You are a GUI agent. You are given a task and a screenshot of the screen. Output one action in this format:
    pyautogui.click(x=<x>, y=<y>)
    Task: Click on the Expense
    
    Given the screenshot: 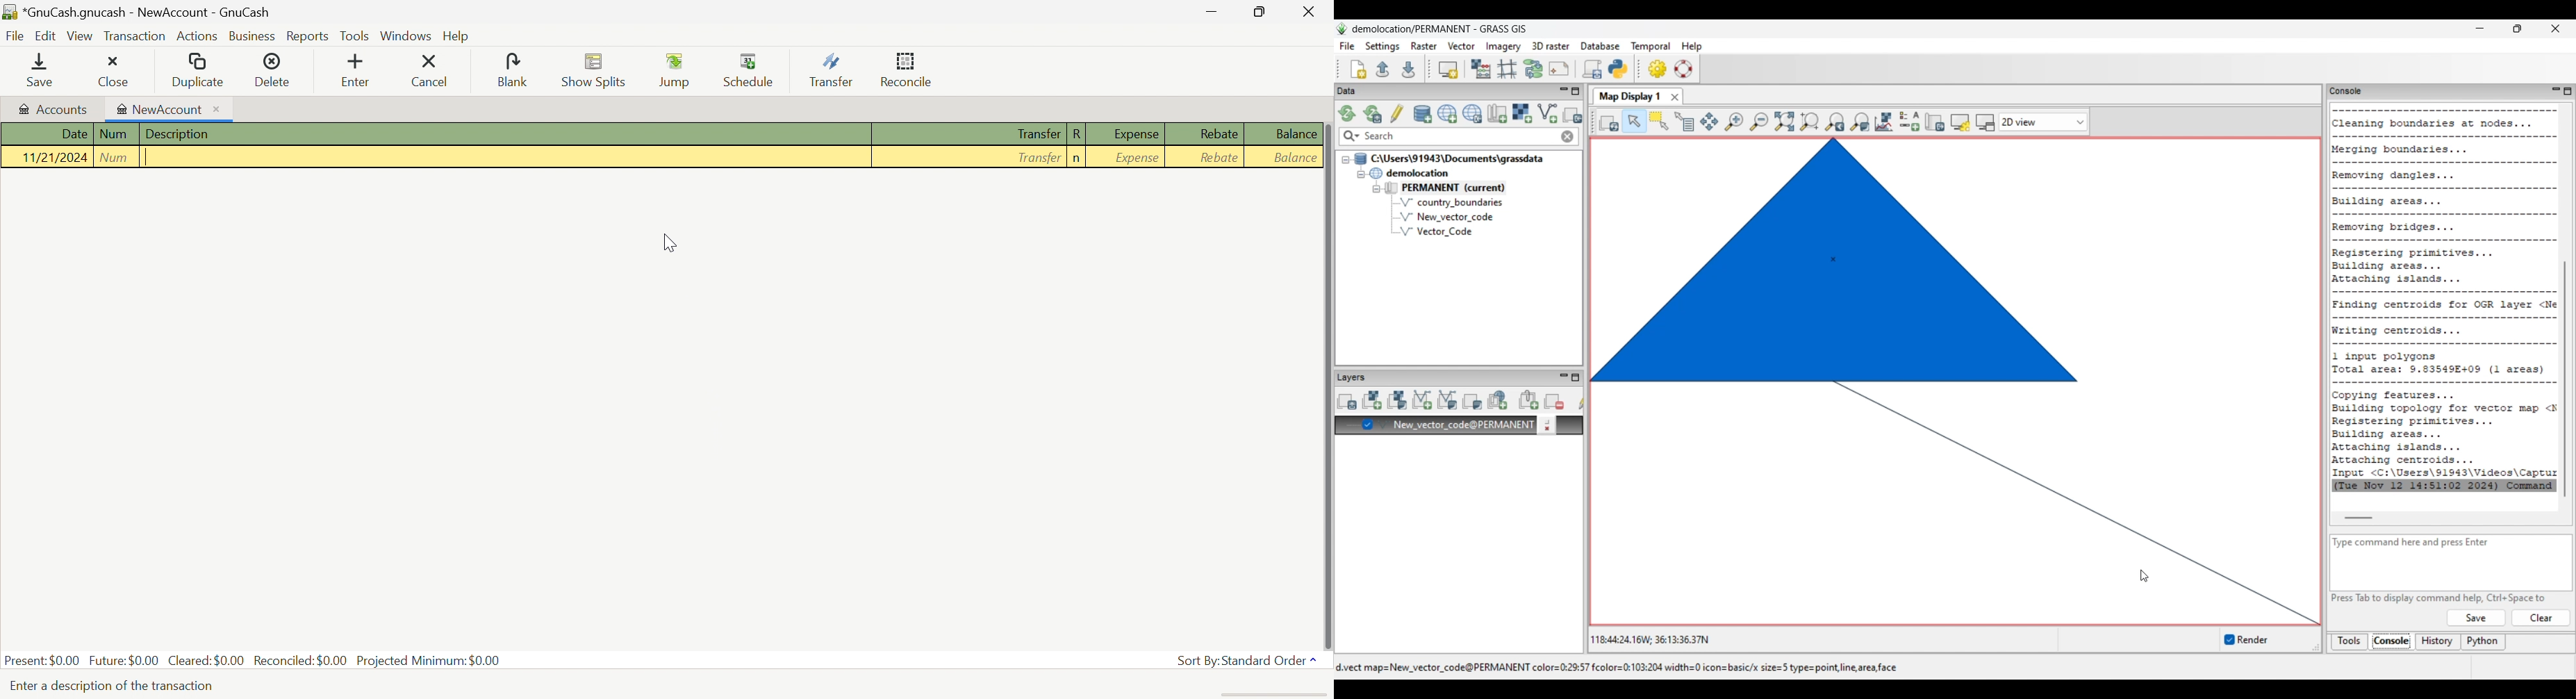 What is the action you would take?
    pyautogui.click(x=1130, y=134)
    